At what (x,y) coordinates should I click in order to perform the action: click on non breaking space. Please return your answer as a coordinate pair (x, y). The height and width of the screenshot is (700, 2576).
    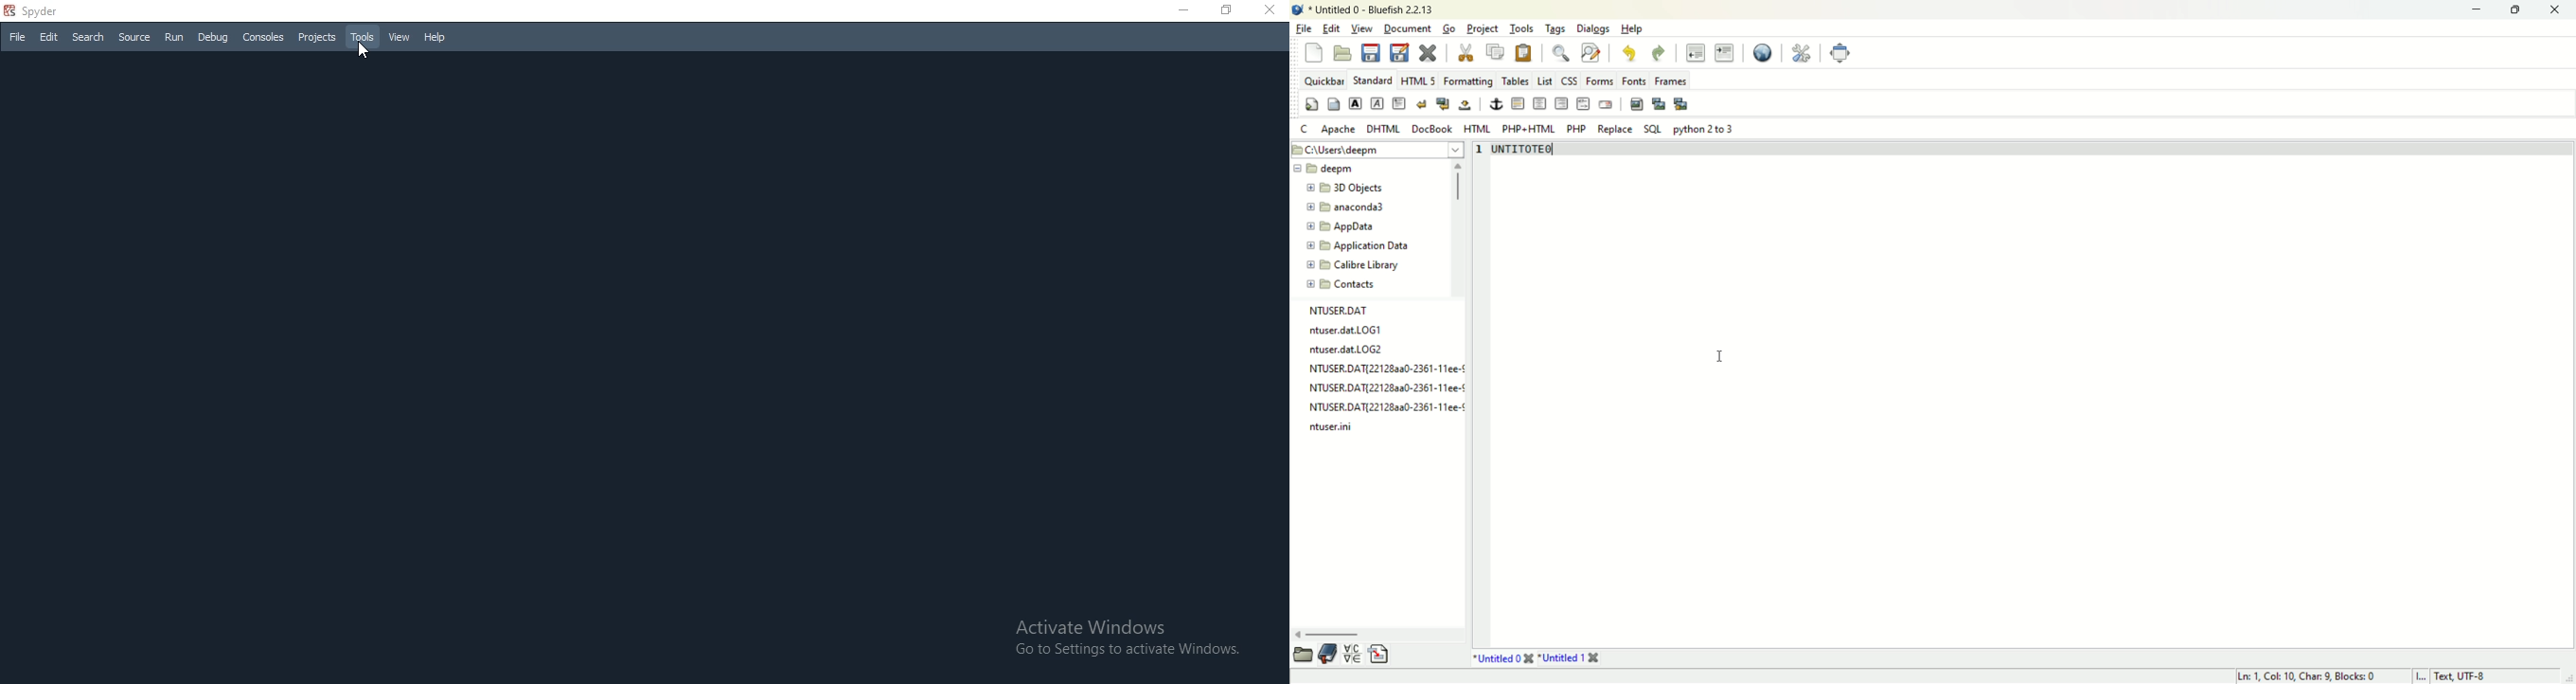
    Looking at the image, I should click on (1465, 107).